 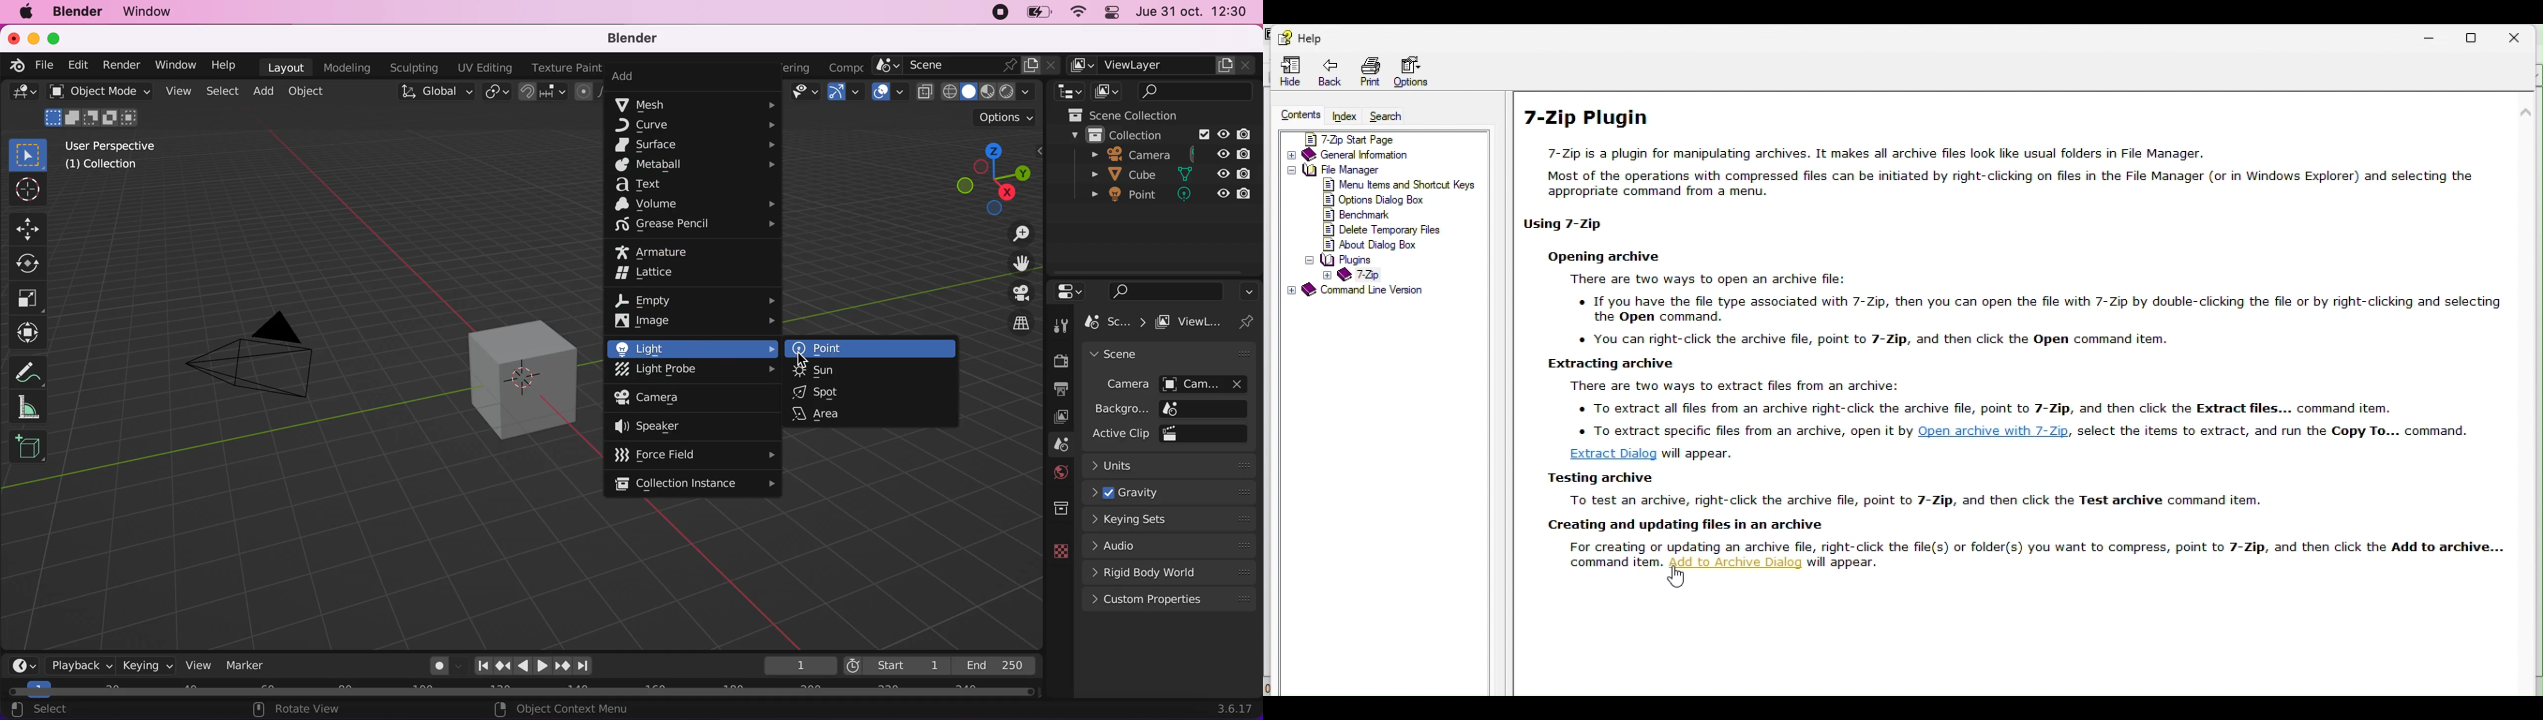 What do you see at coordinates (495, 93) in the screenshot?
I see `transform pivot points` at bounding box center [495, 93].